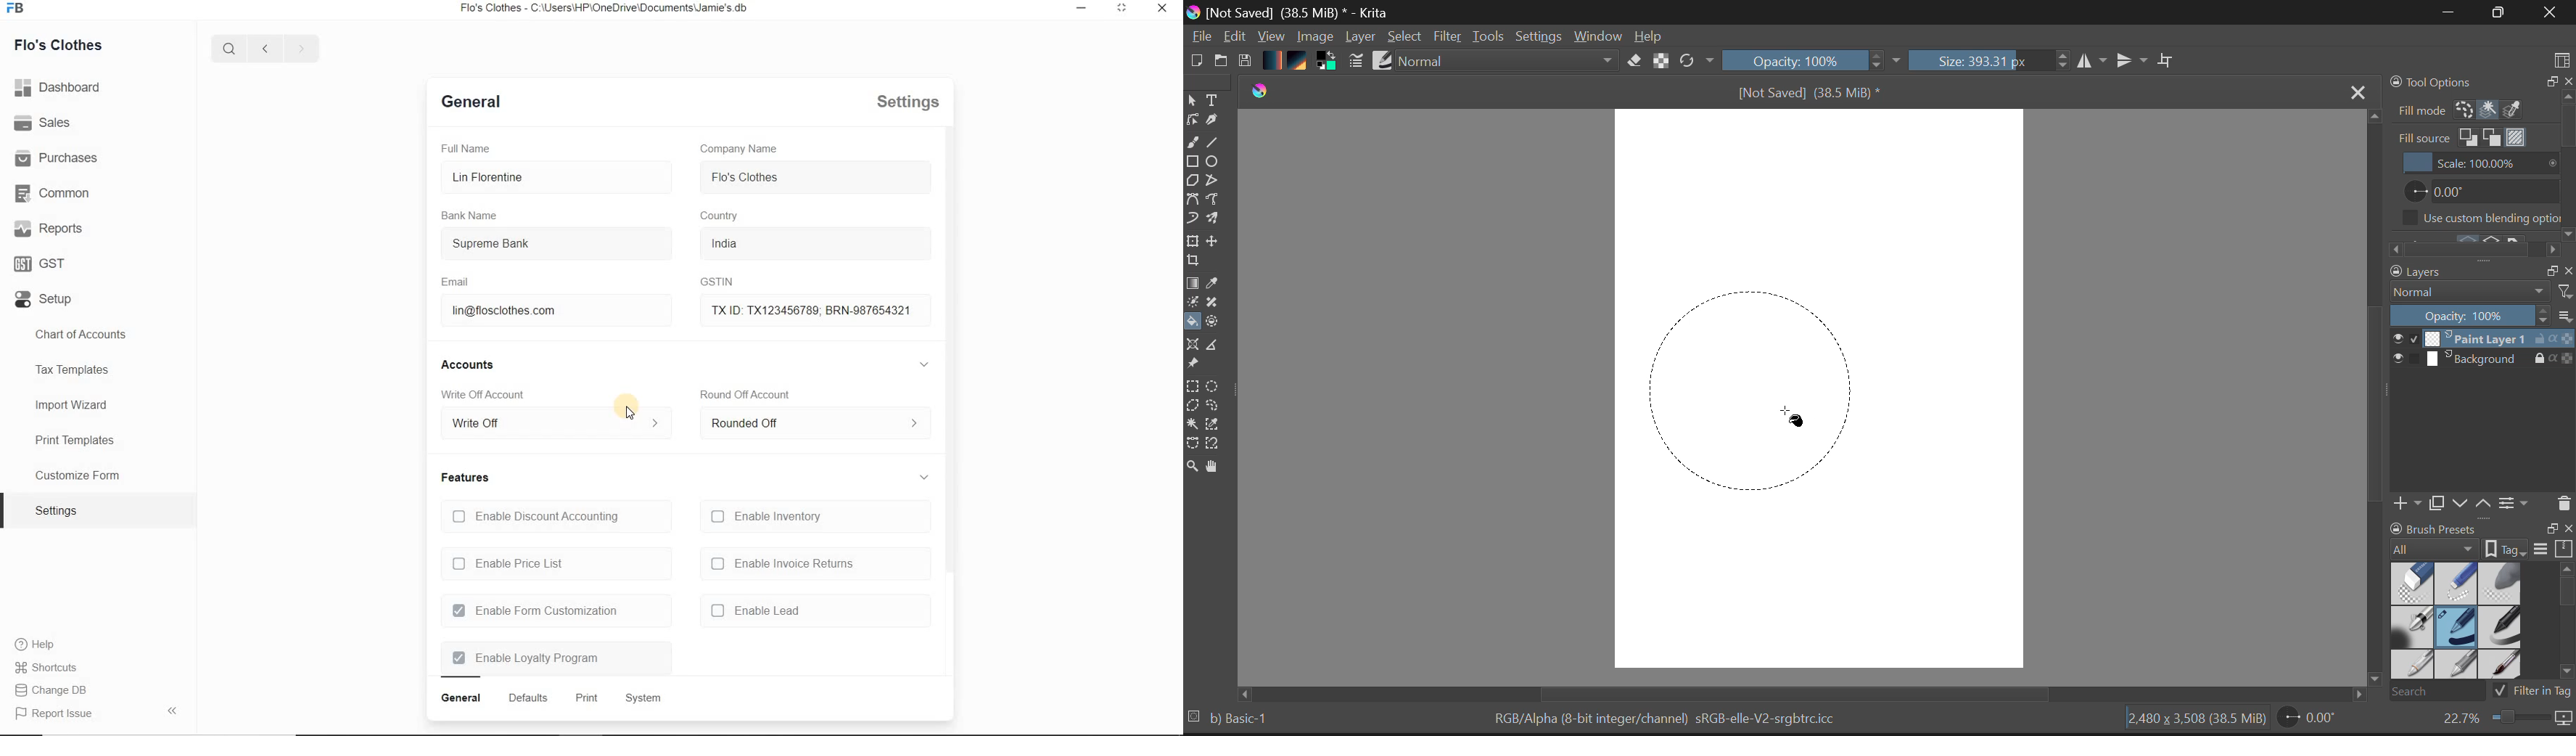 Image resolution: width=2576 pixels, height=756 pixels. Describe the element at coordinates (756, 610) in the screenshot. I see `enable lead` at that location.